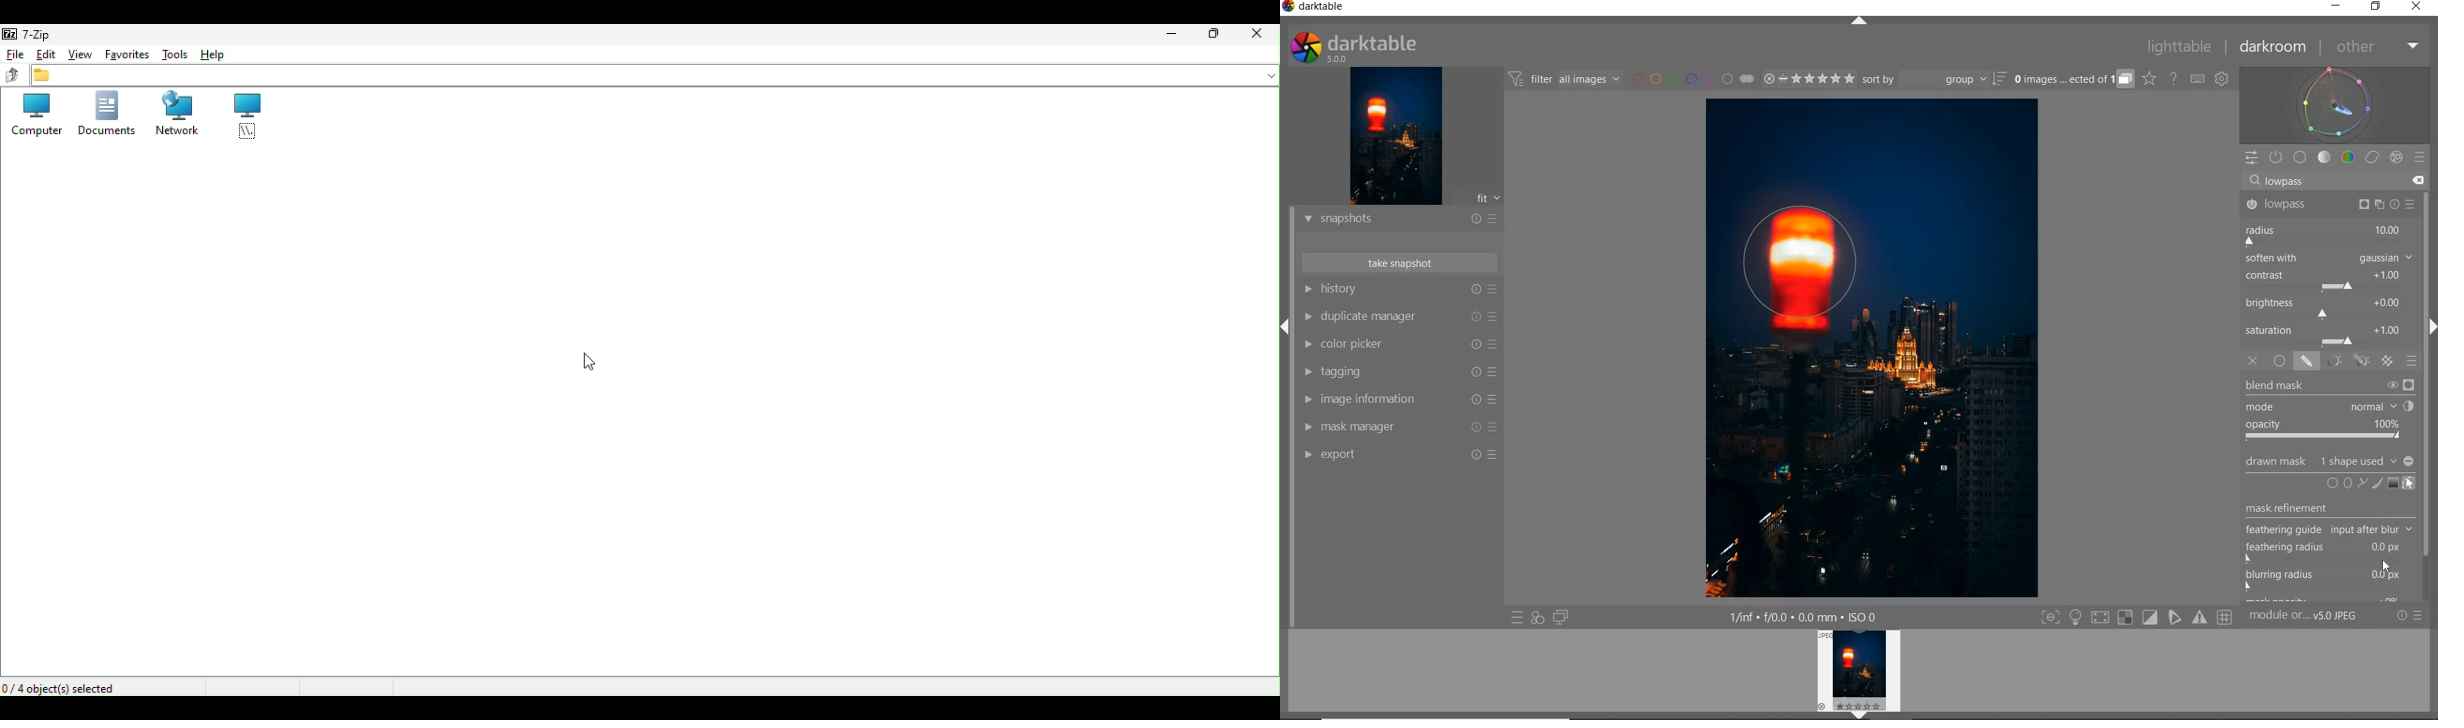  What do you see at coordinates (172, 114) in the screenshot?
I see `Network` at bounding box center [172, 114].